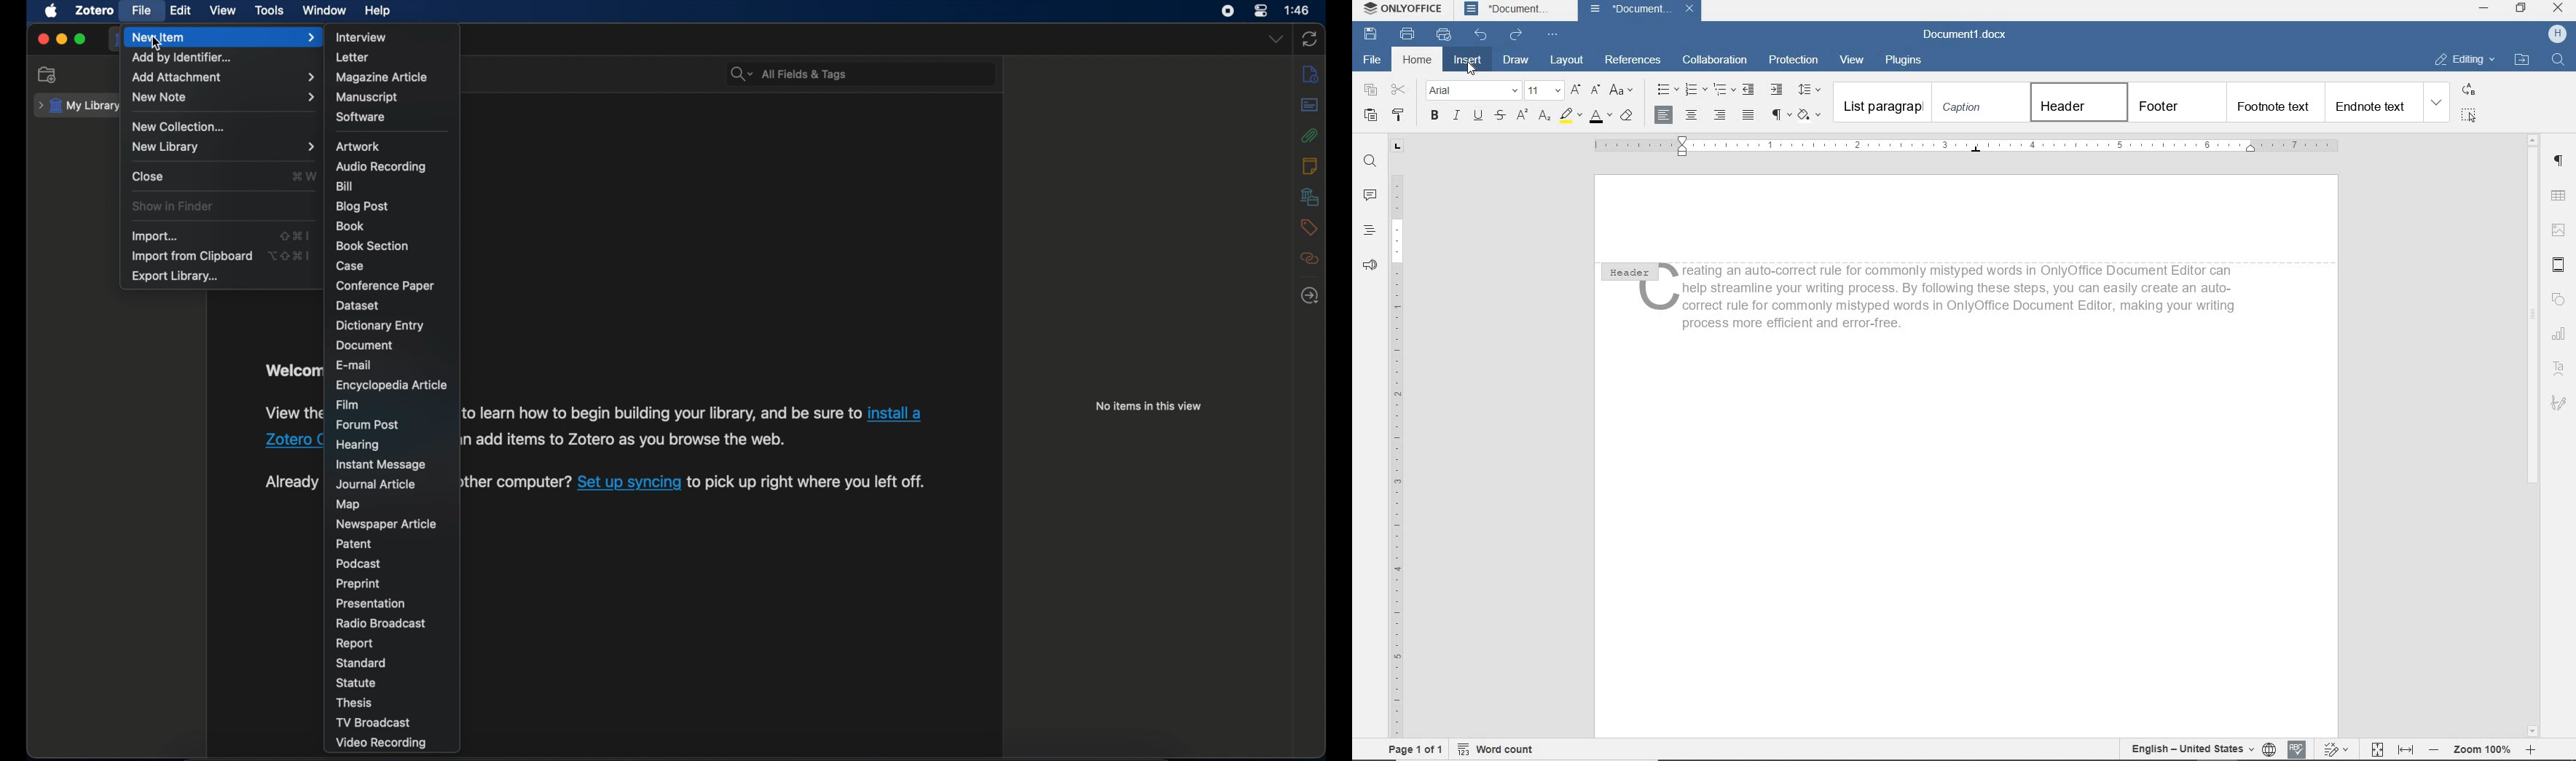 This screenshot has width=2576, height=784. I want to click on blog post, so click(361, 206).